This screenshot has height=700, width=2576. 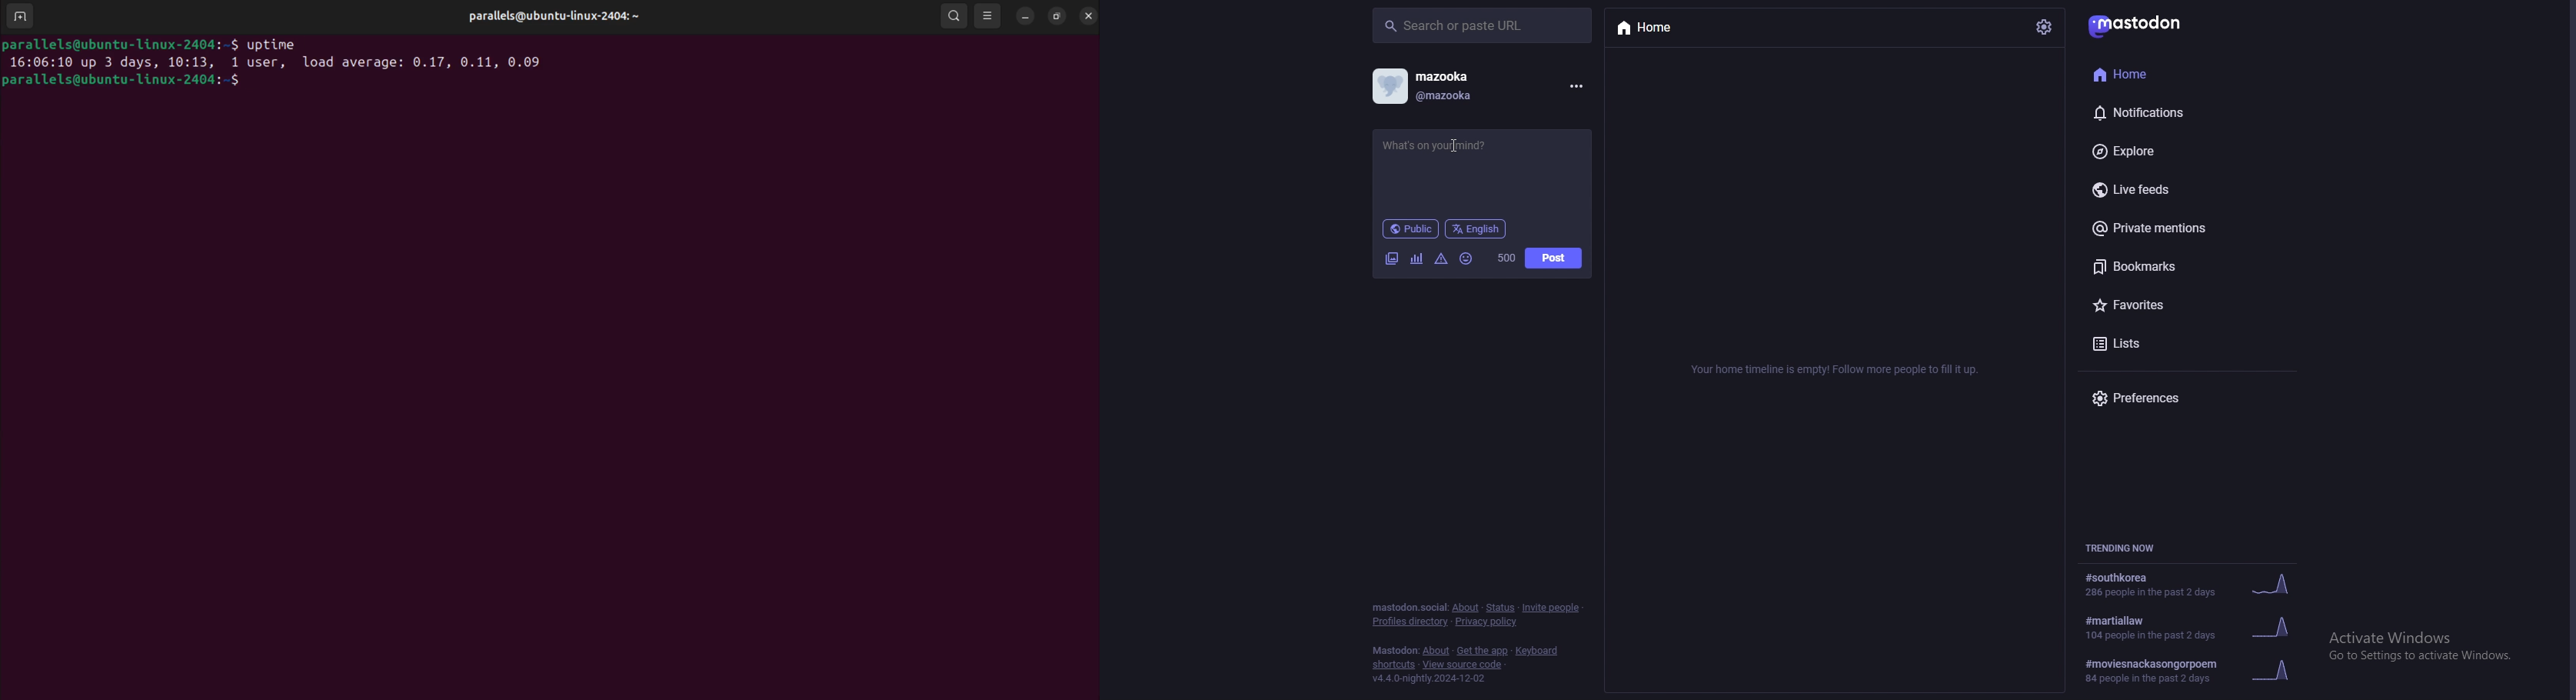 What do you see at coordinates (1499, 608) in the screenshot?
I see `status` at bounding box center [1499, 608].